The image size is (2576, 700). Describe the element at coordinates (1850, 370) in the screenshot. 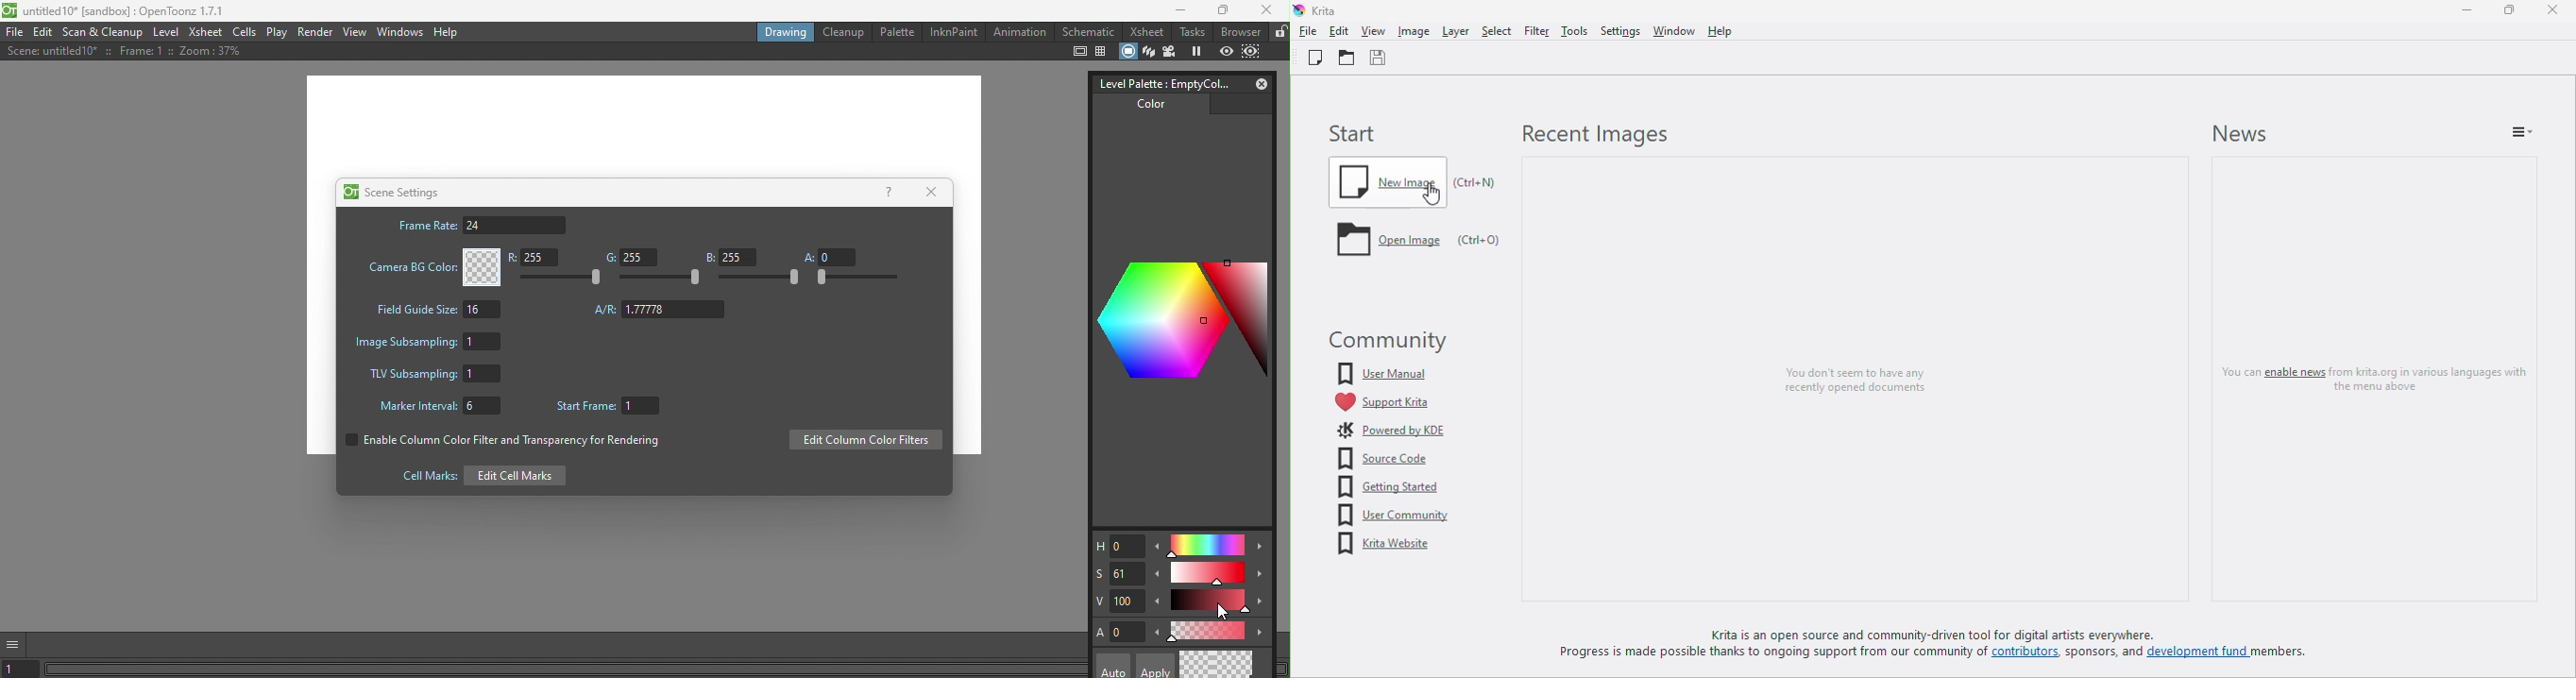

I see `You don't seem to have any recently opened documents.` at that location.